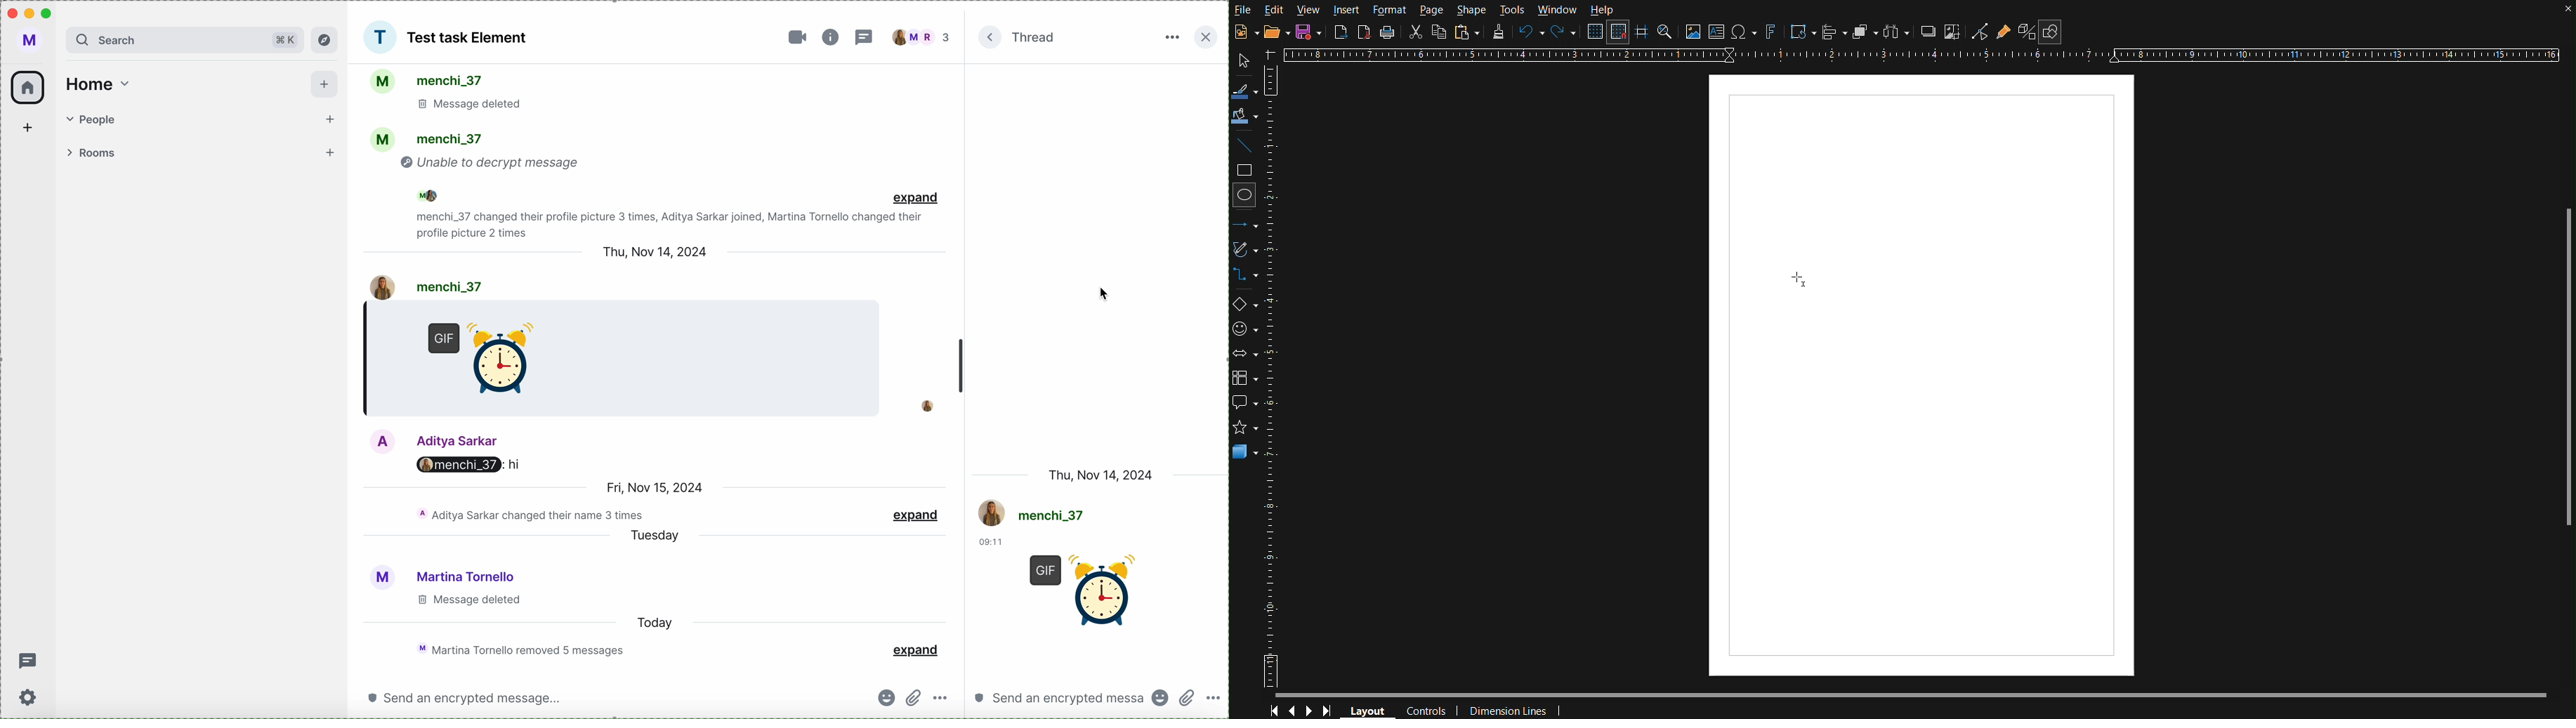  I want to click on Select, so click(1246, 60).